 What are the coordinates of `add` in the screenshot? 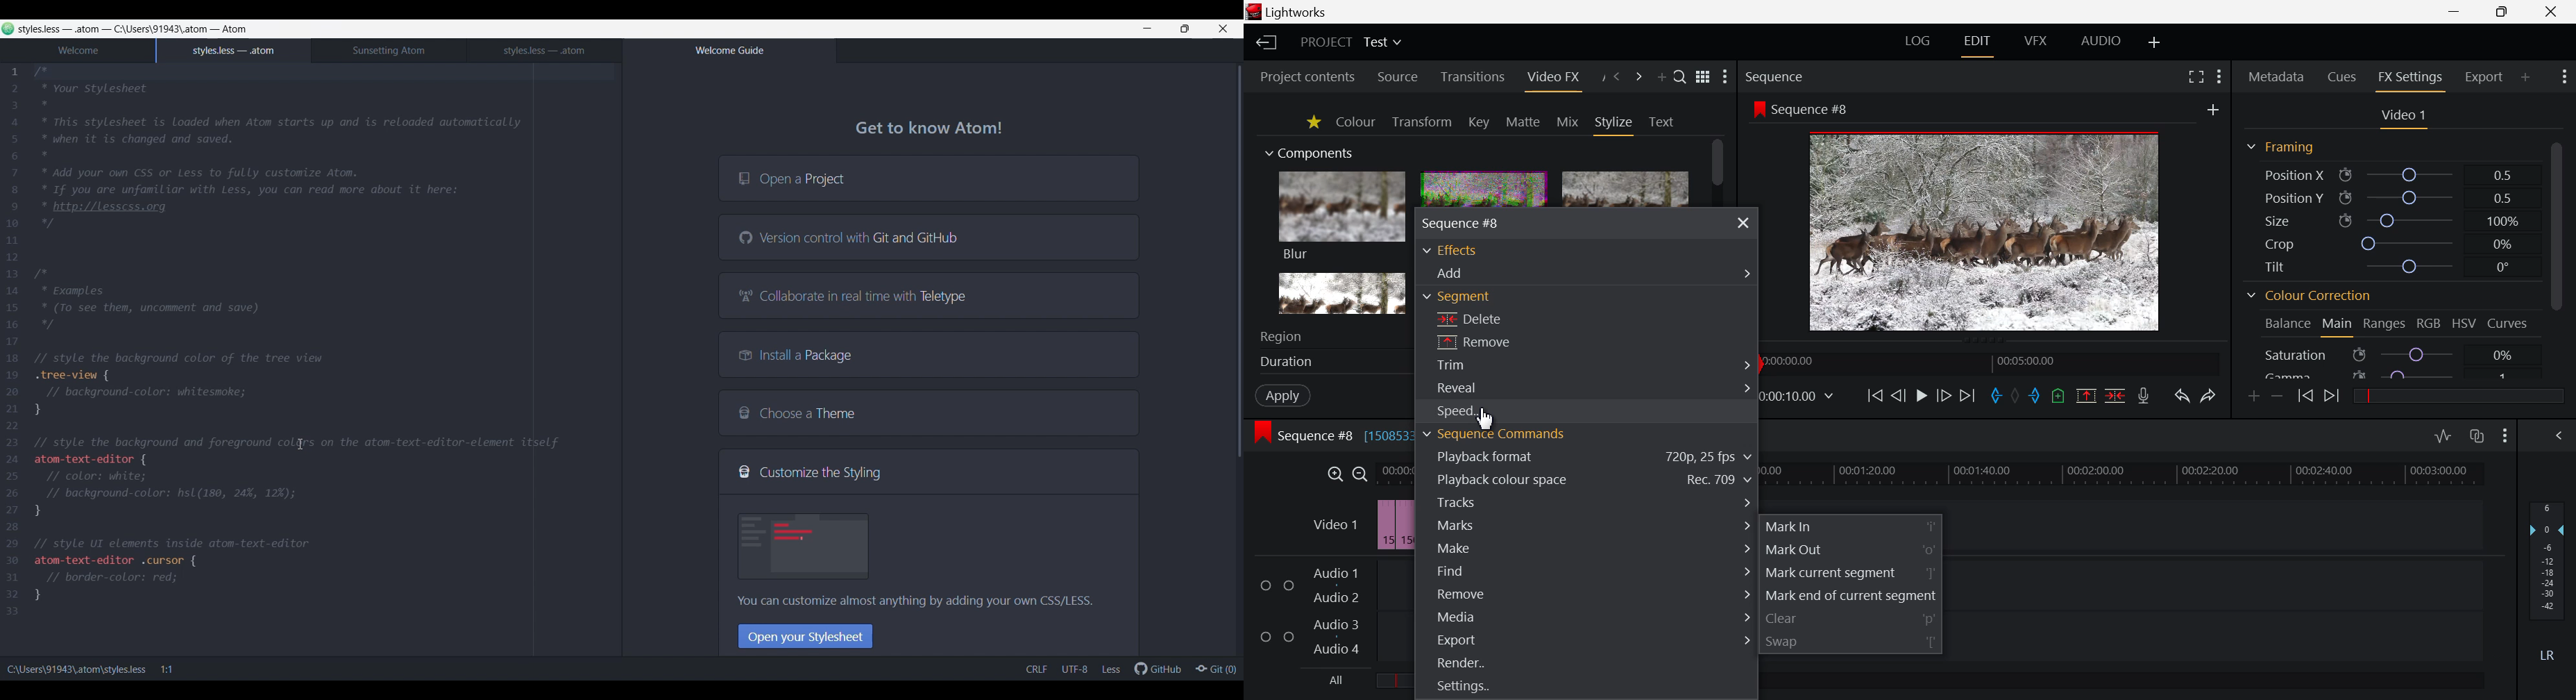 It's located at (2212, 110).